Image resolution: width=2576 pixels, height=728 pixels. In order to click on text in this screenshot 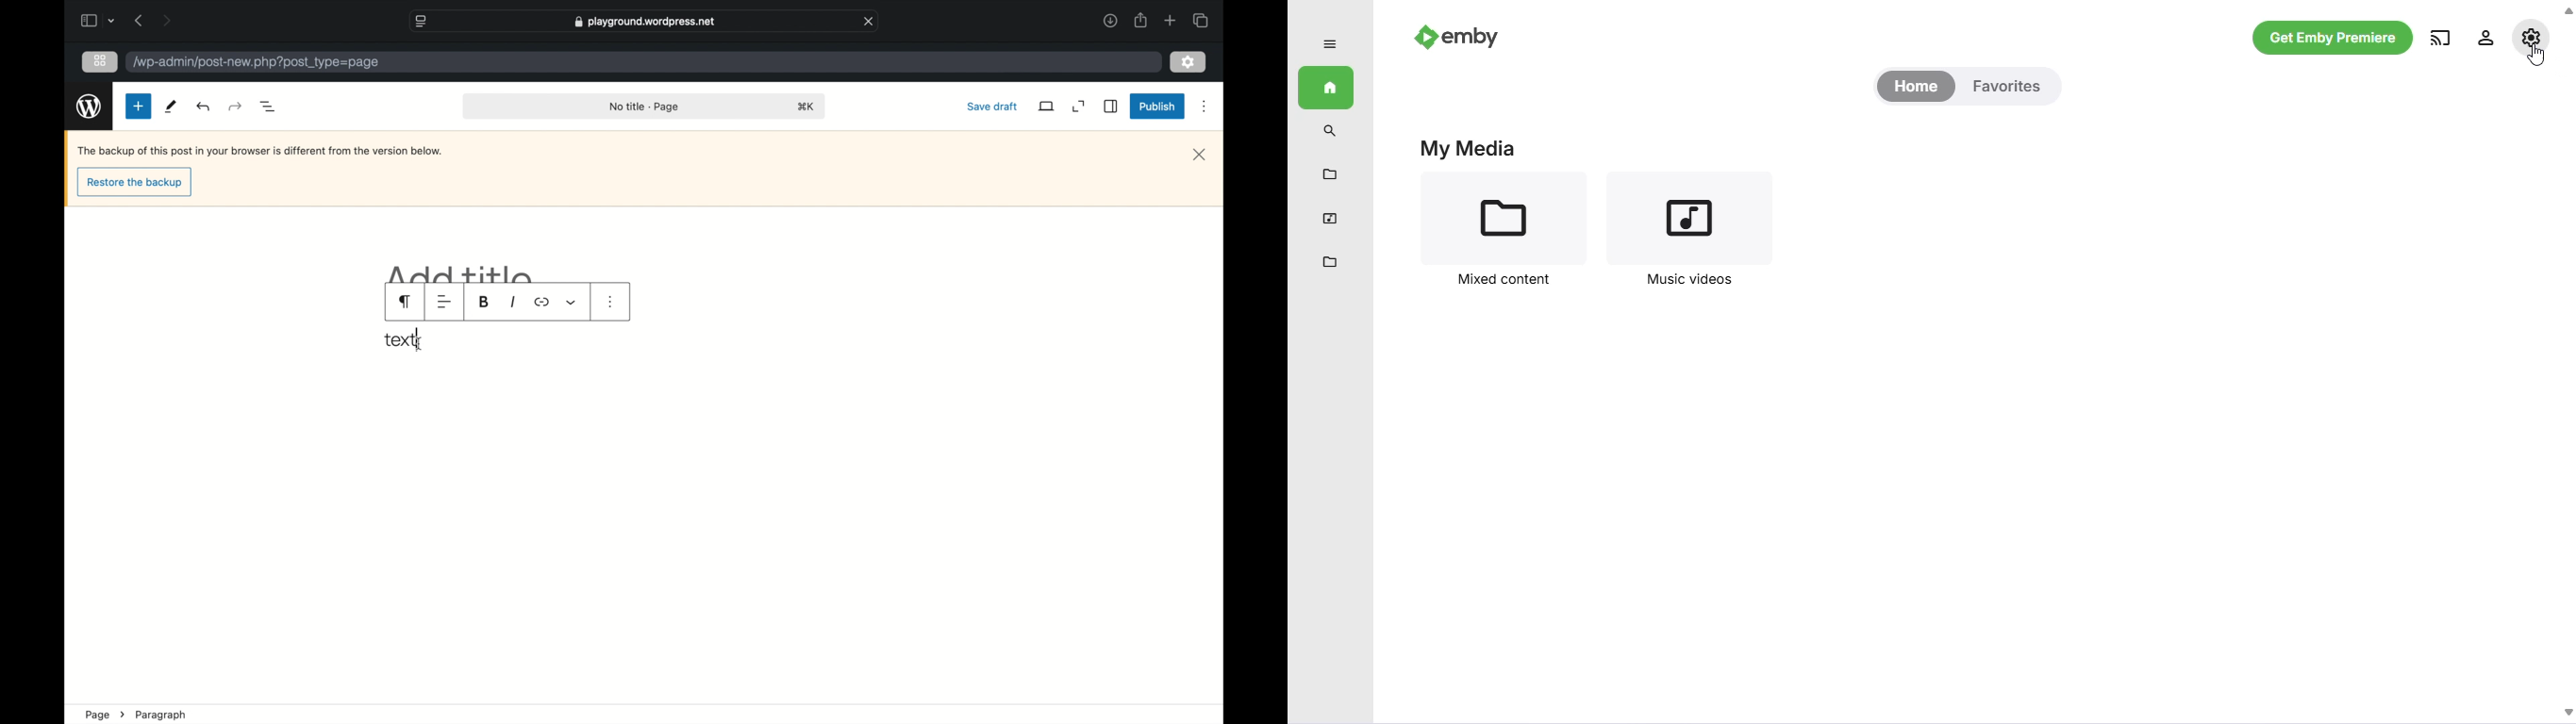, I will do `click(400, 340)`.